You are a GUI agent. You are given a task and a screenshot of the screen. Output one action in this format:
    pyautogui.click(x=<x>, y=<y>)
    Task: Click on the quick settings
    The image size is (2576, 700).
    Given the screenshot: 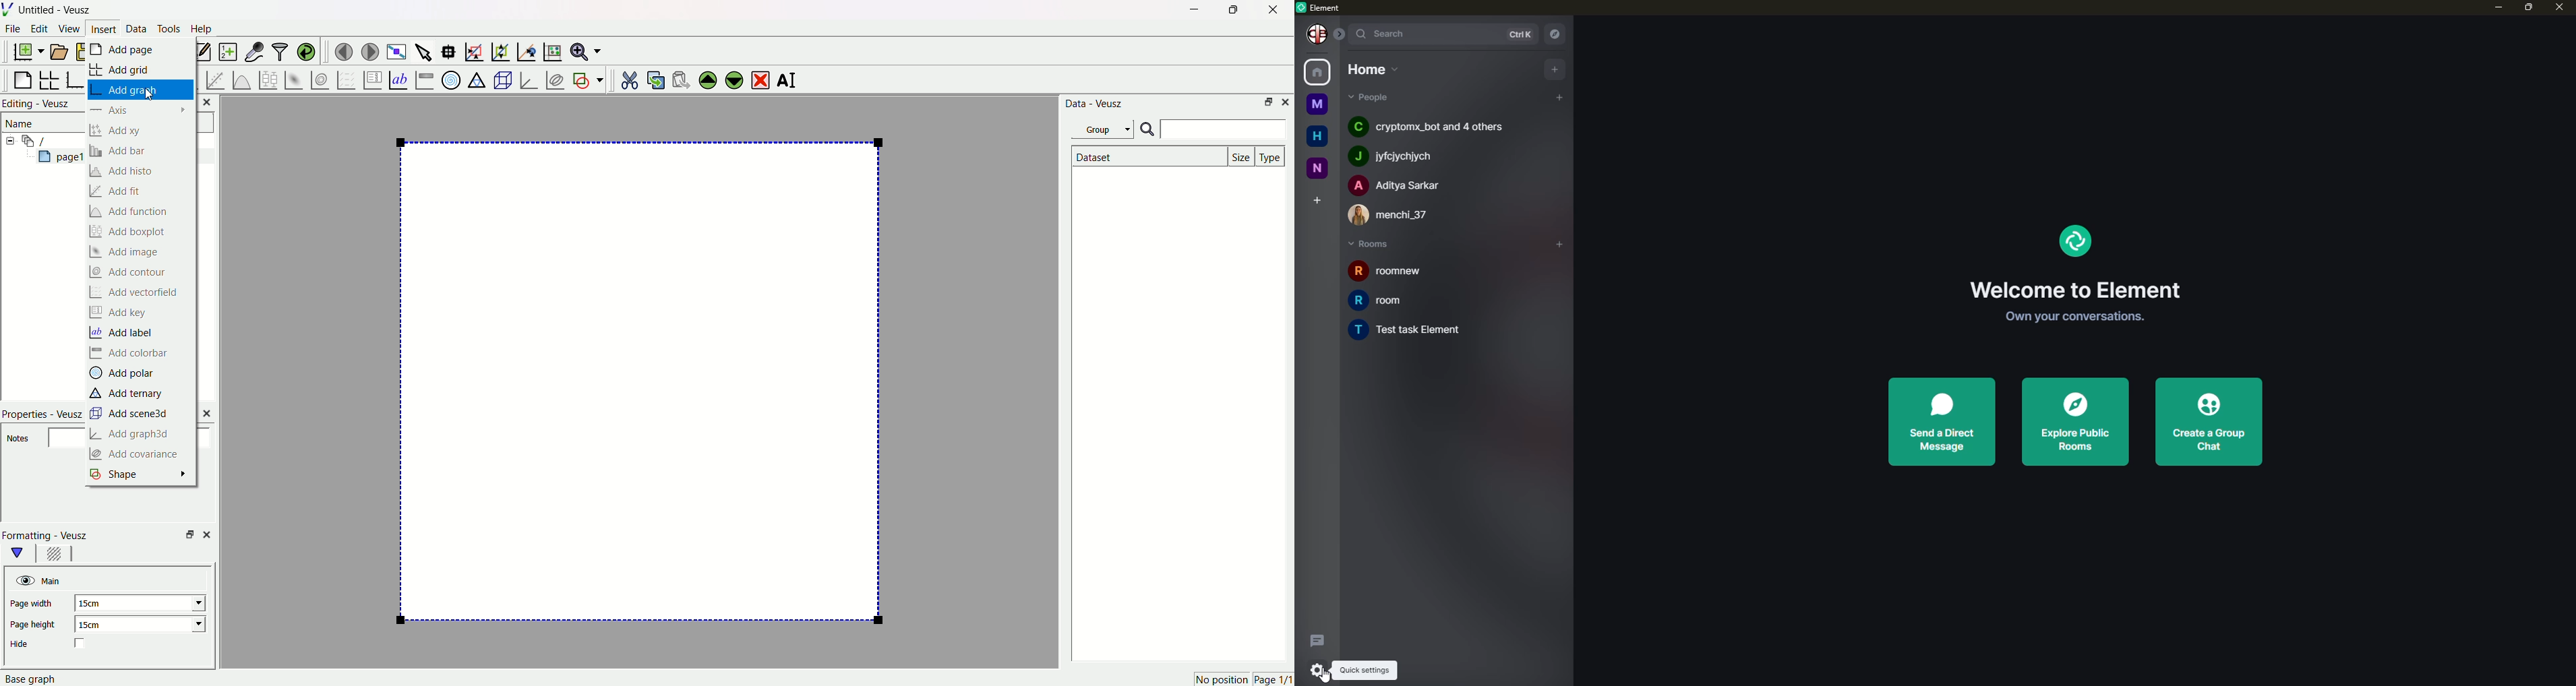 What is the action you would take?
    pyautogui.click(x=1364, y=669)
    